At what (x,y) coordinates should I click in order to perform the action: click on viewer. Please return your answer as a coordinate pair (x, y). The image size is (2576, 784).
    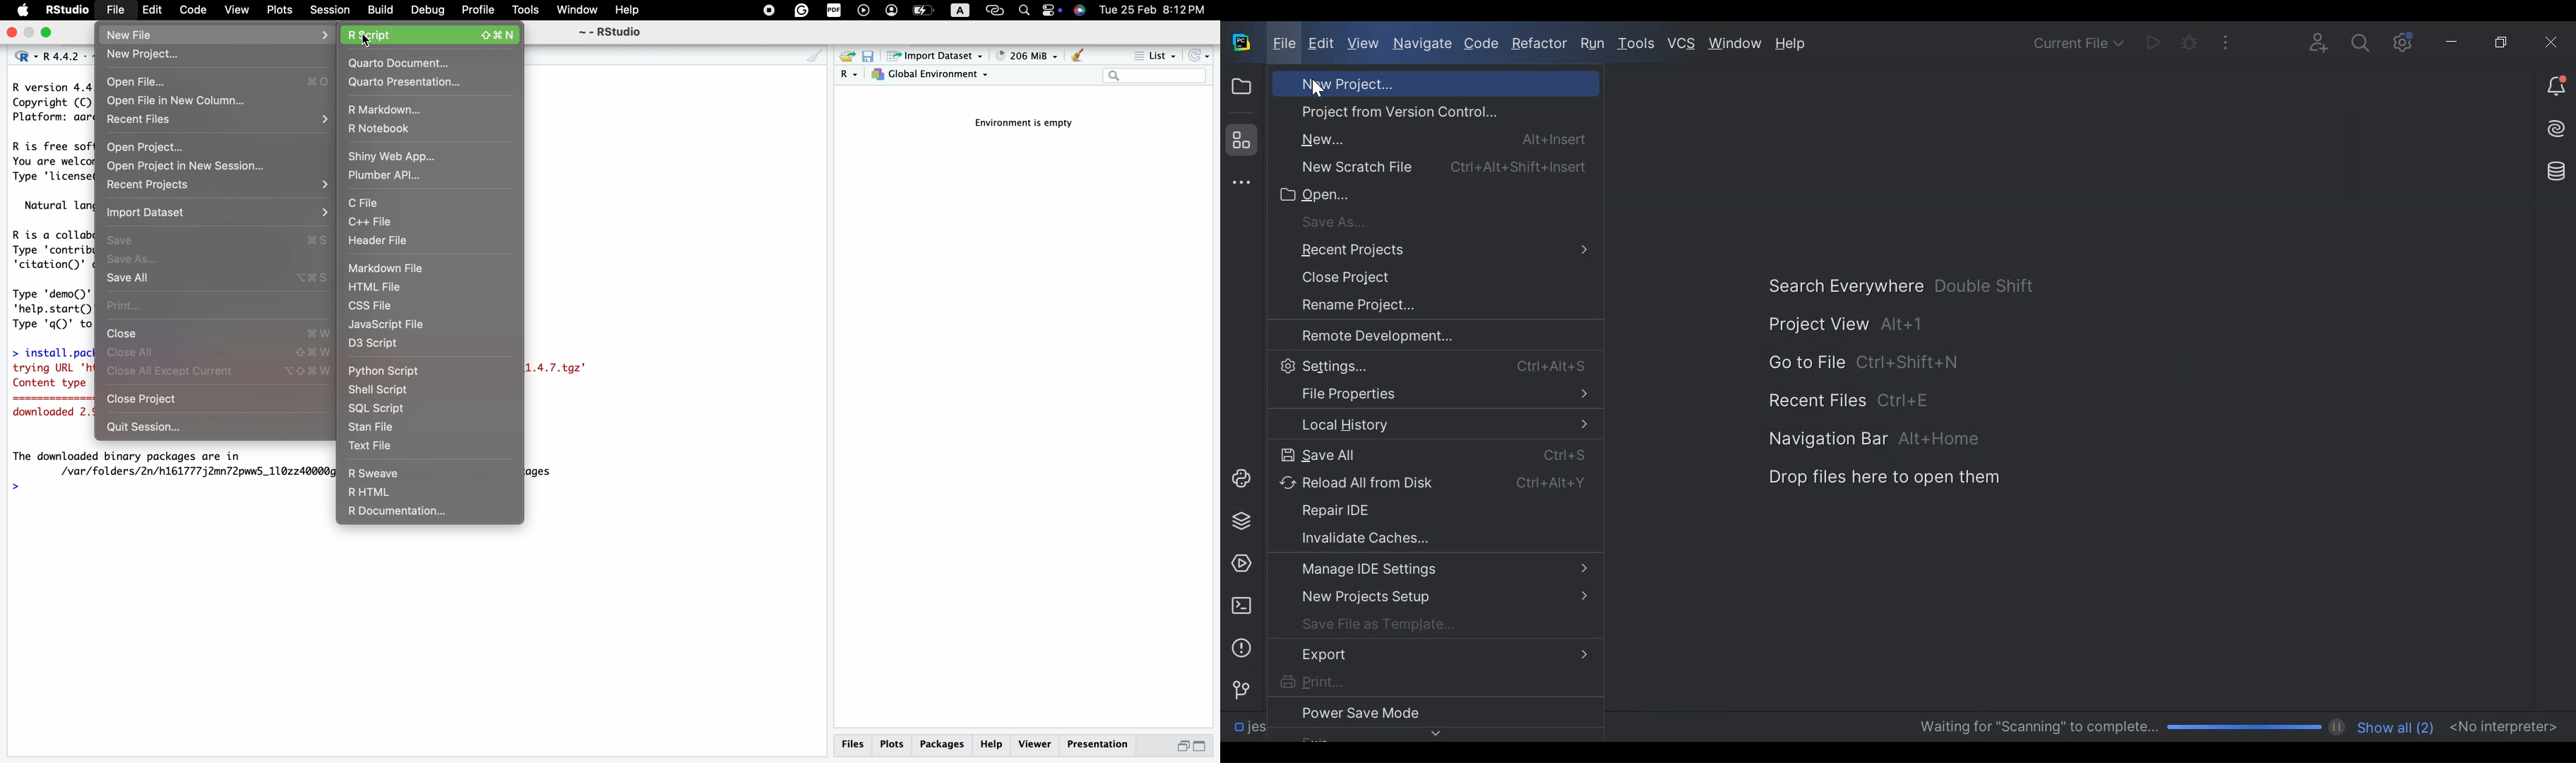
    Looking at the image, I should click on (1034, 745).